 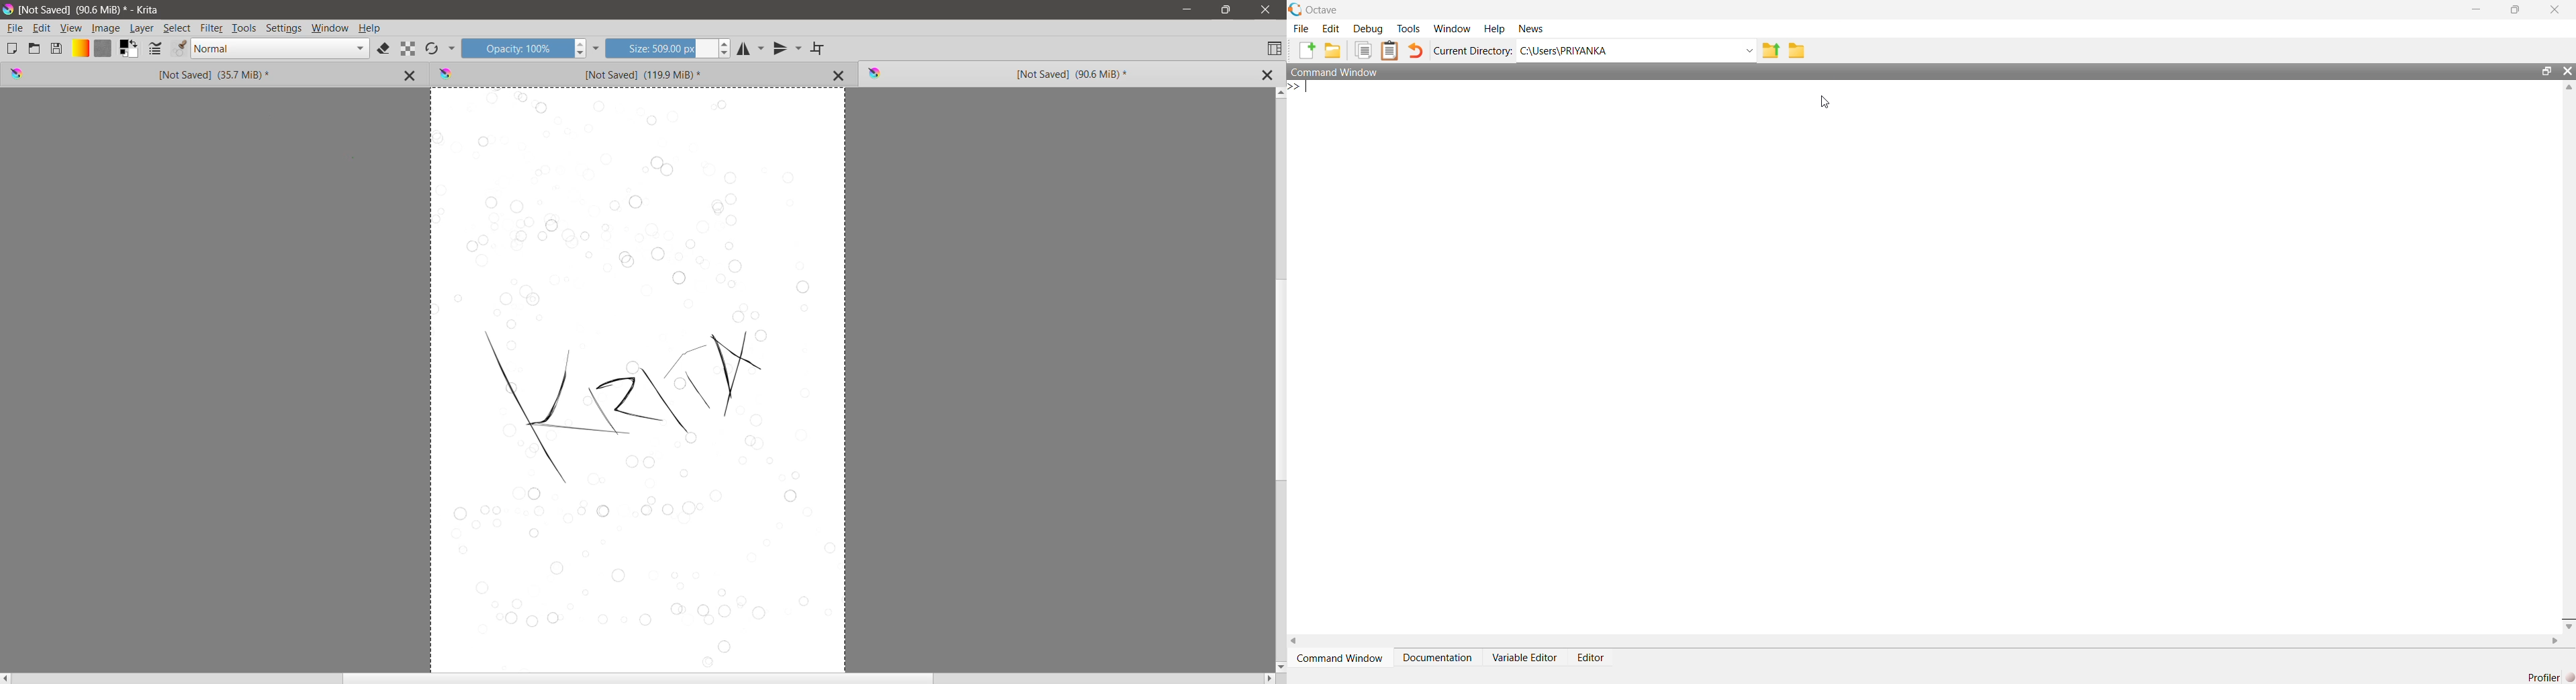 What do you see at coordinates (1266, 10) in the screenshot?
I see `Close` at bounding box center [1266, 10].